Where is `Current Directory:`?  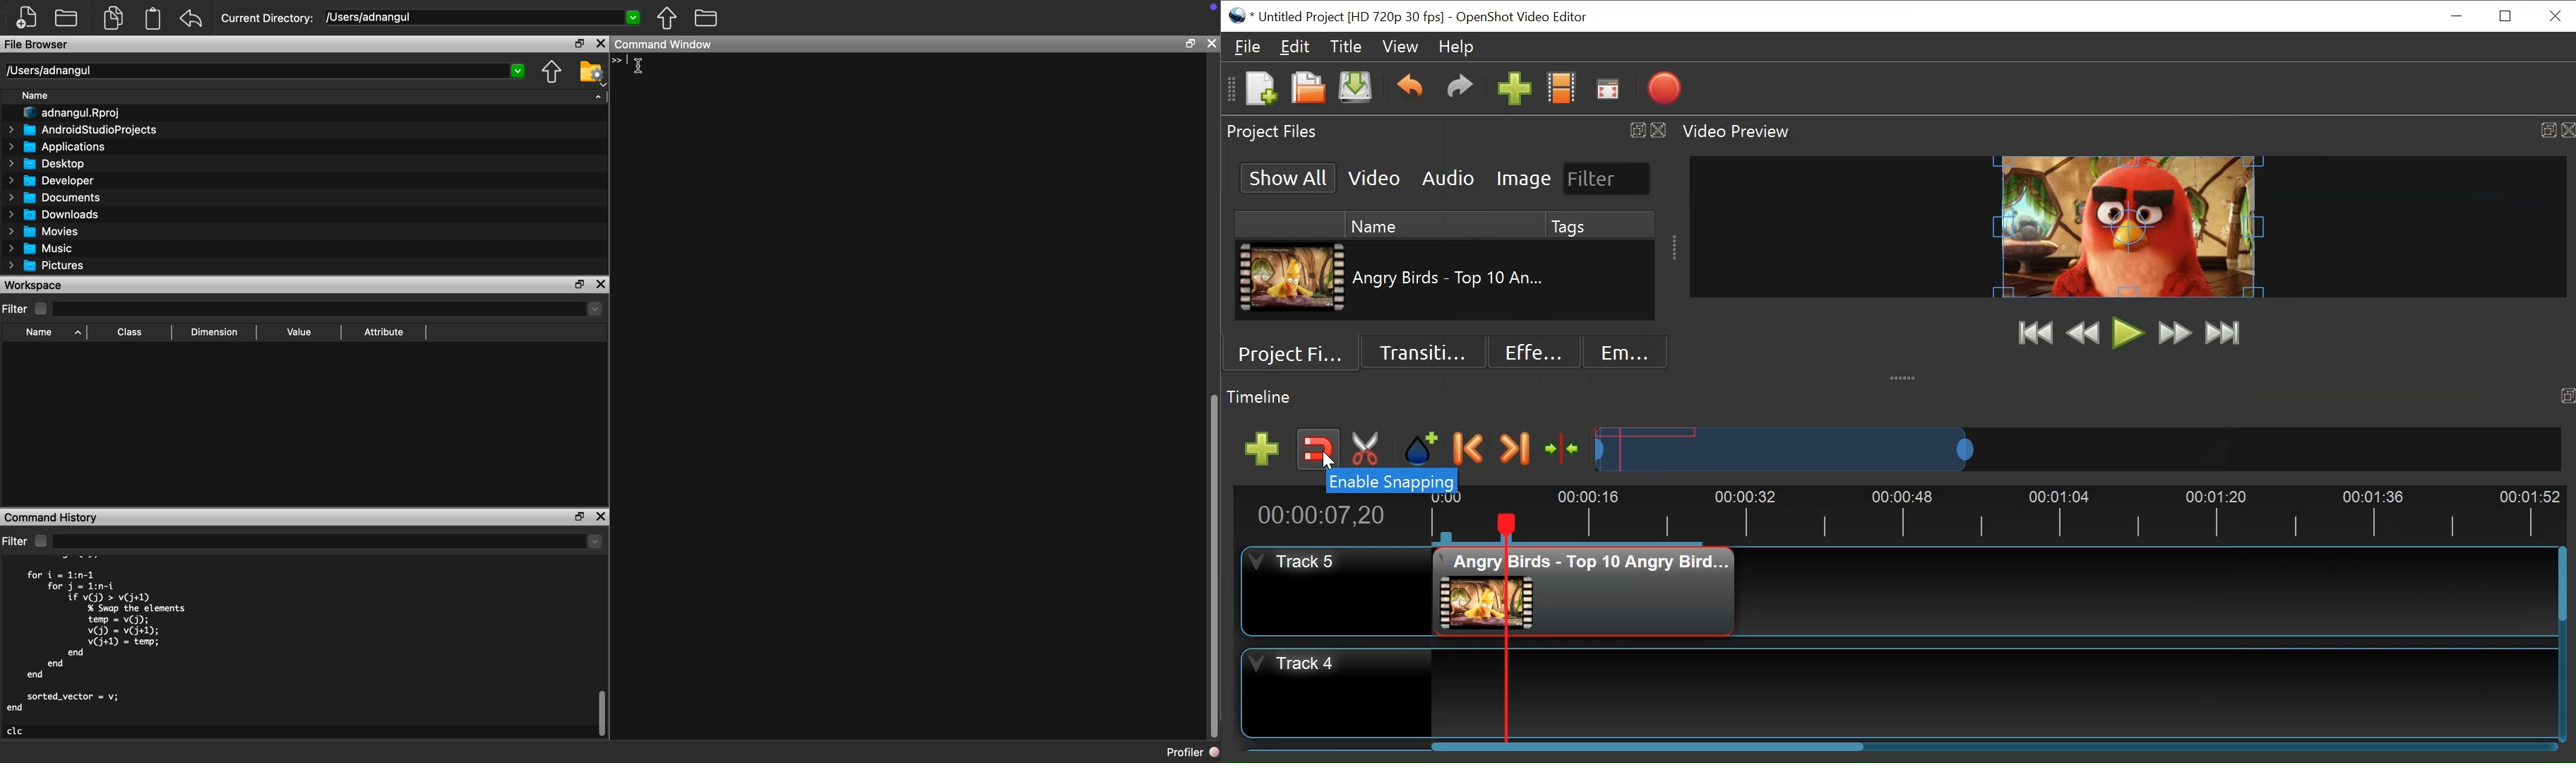
Current Directory: is located at coordinates (268, 19).